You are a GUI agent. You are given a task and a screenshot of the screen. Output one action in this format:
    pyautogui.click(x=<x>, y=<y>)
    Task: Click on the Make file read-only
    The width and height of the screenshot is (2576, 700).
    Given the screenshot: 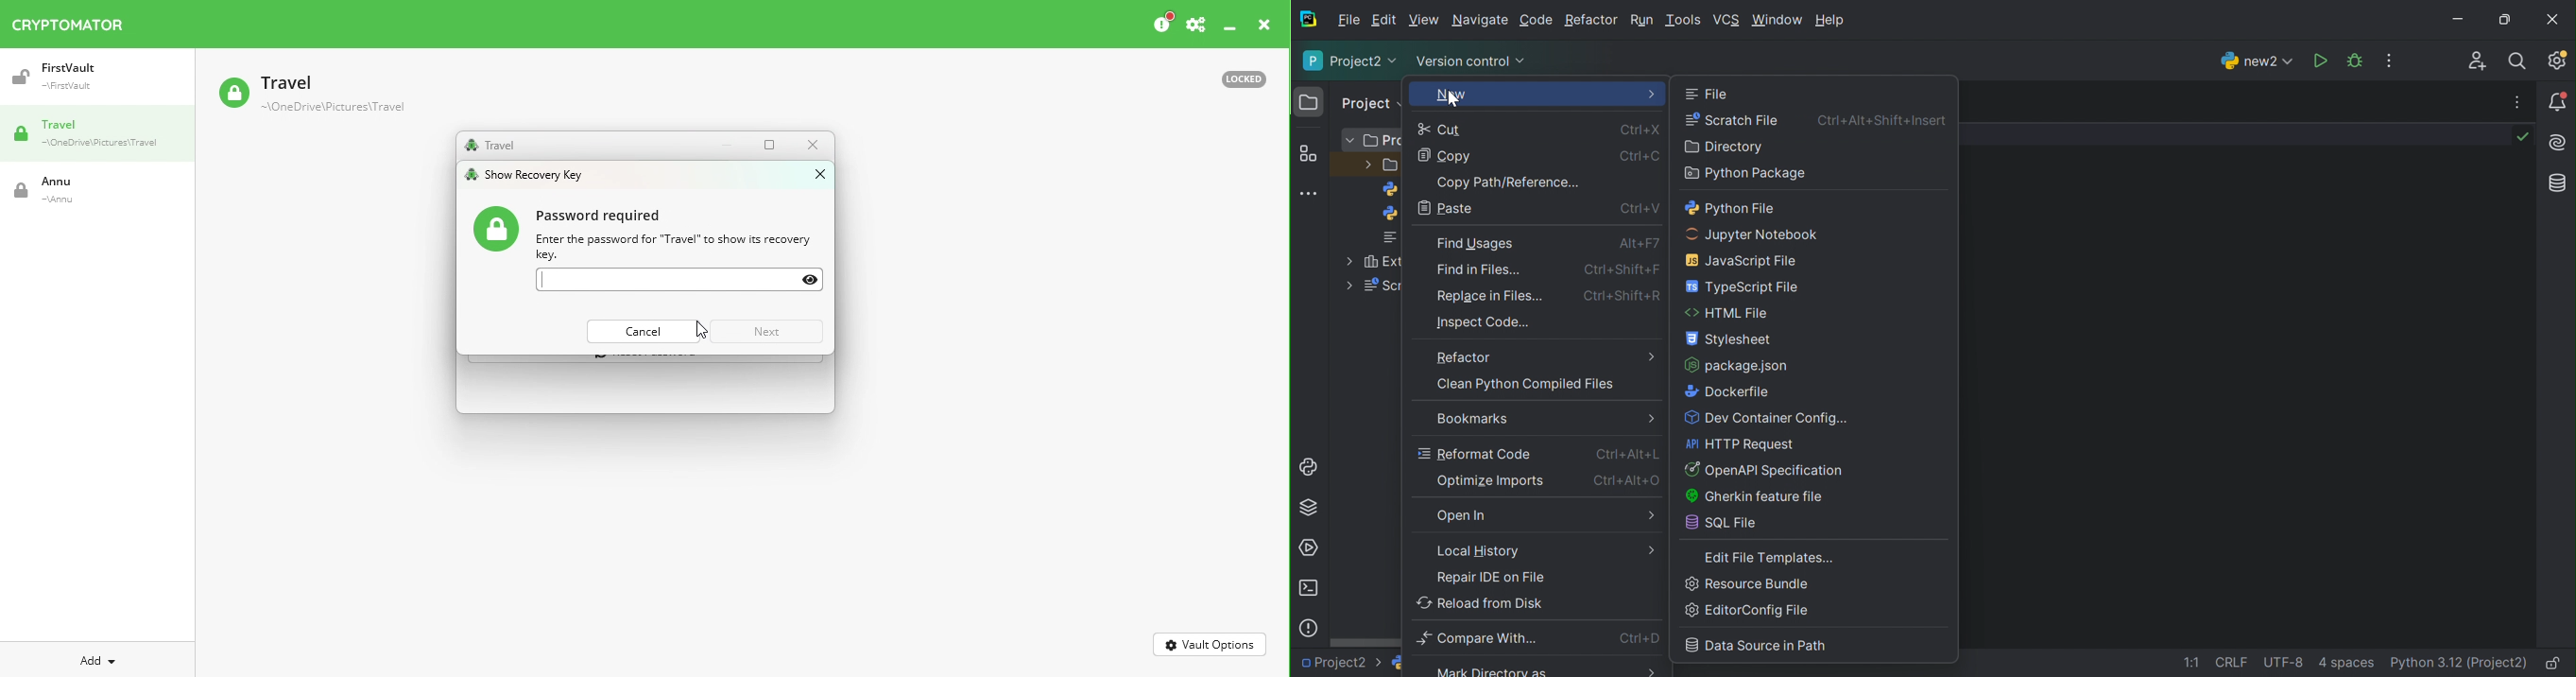 What is the action you would take?
    pyautogui.click(x=2558, y=664)
    